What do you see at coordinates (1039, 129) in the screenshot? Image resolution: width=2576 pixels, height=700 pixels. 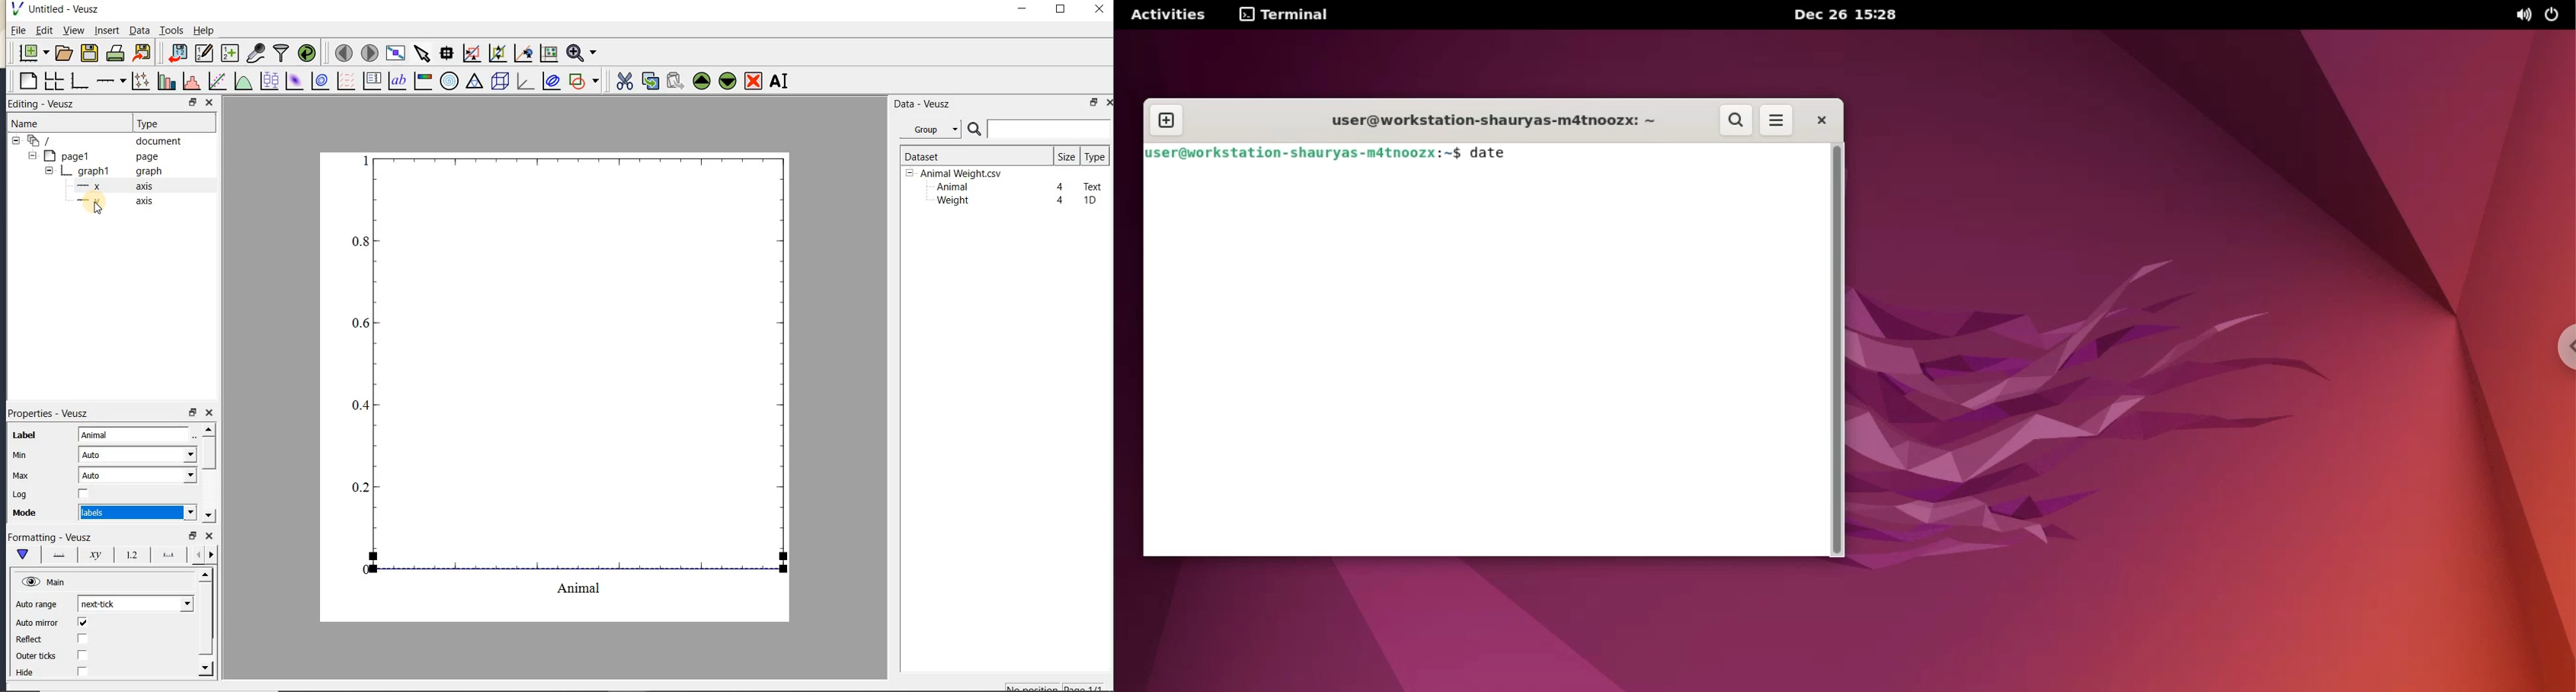 I see `search datasets` at bounding box center [1039, 129].